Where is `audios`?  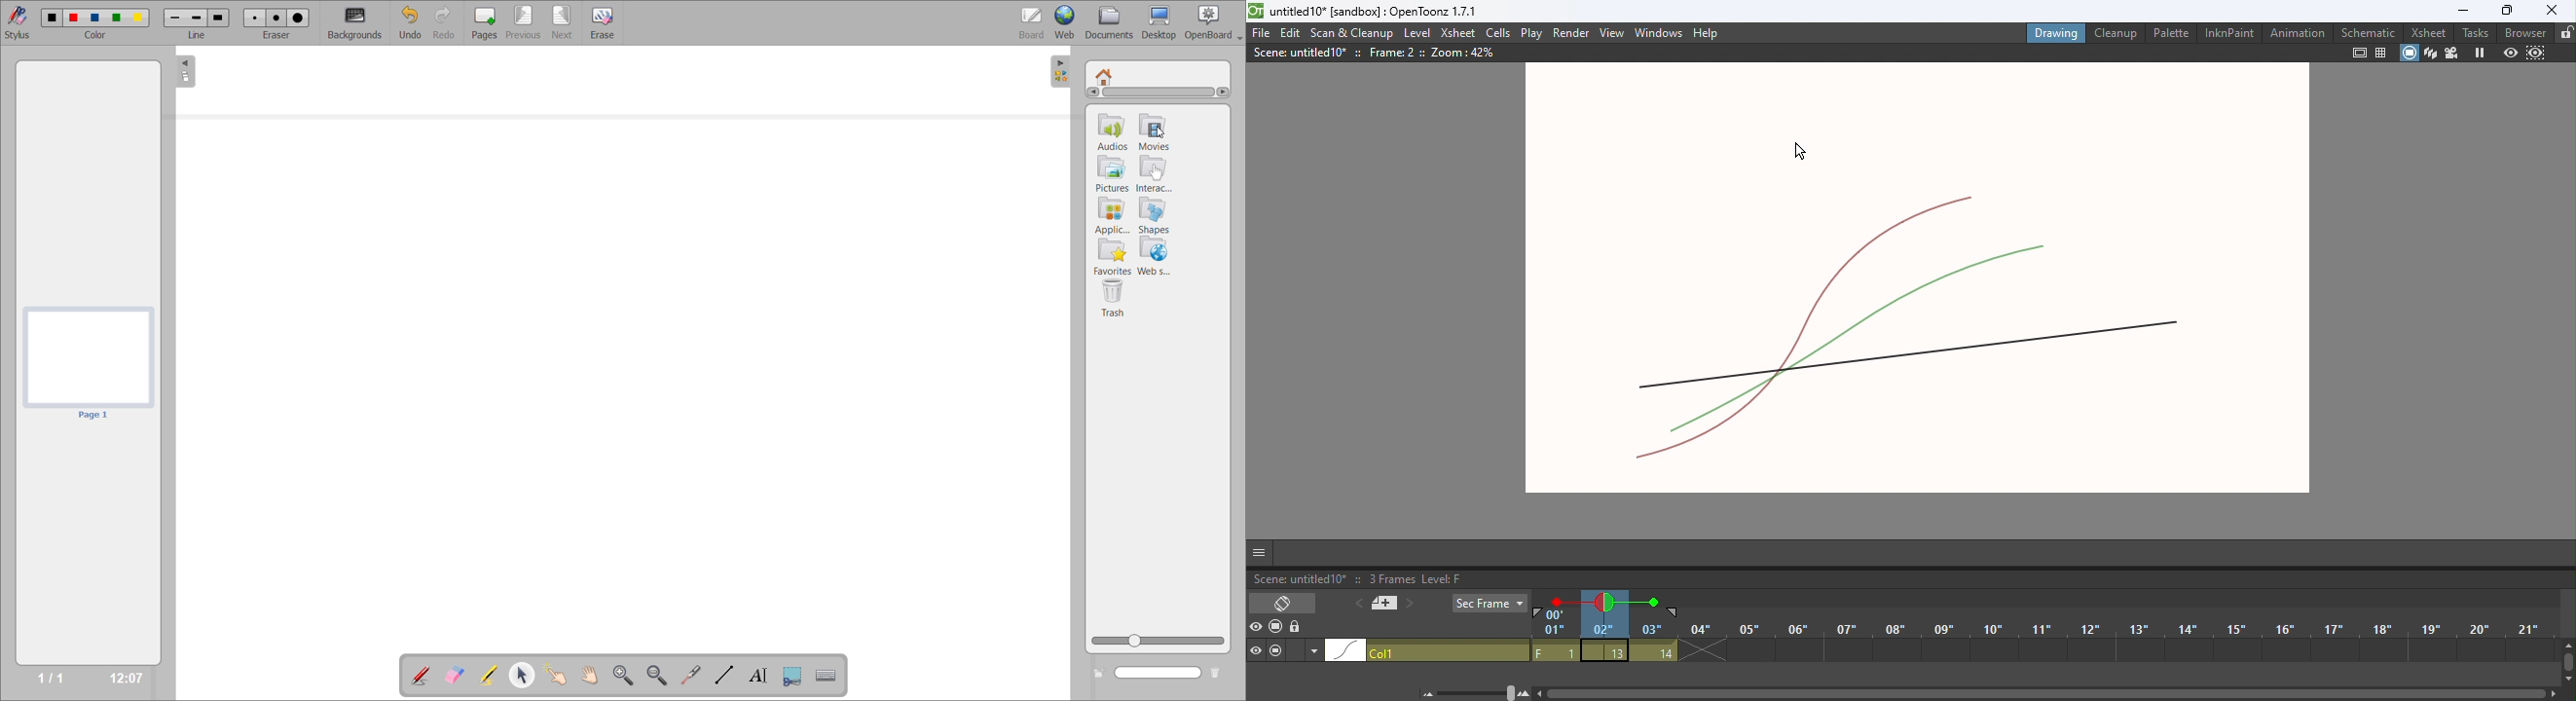
audios is located at coordinates (1114, 132).